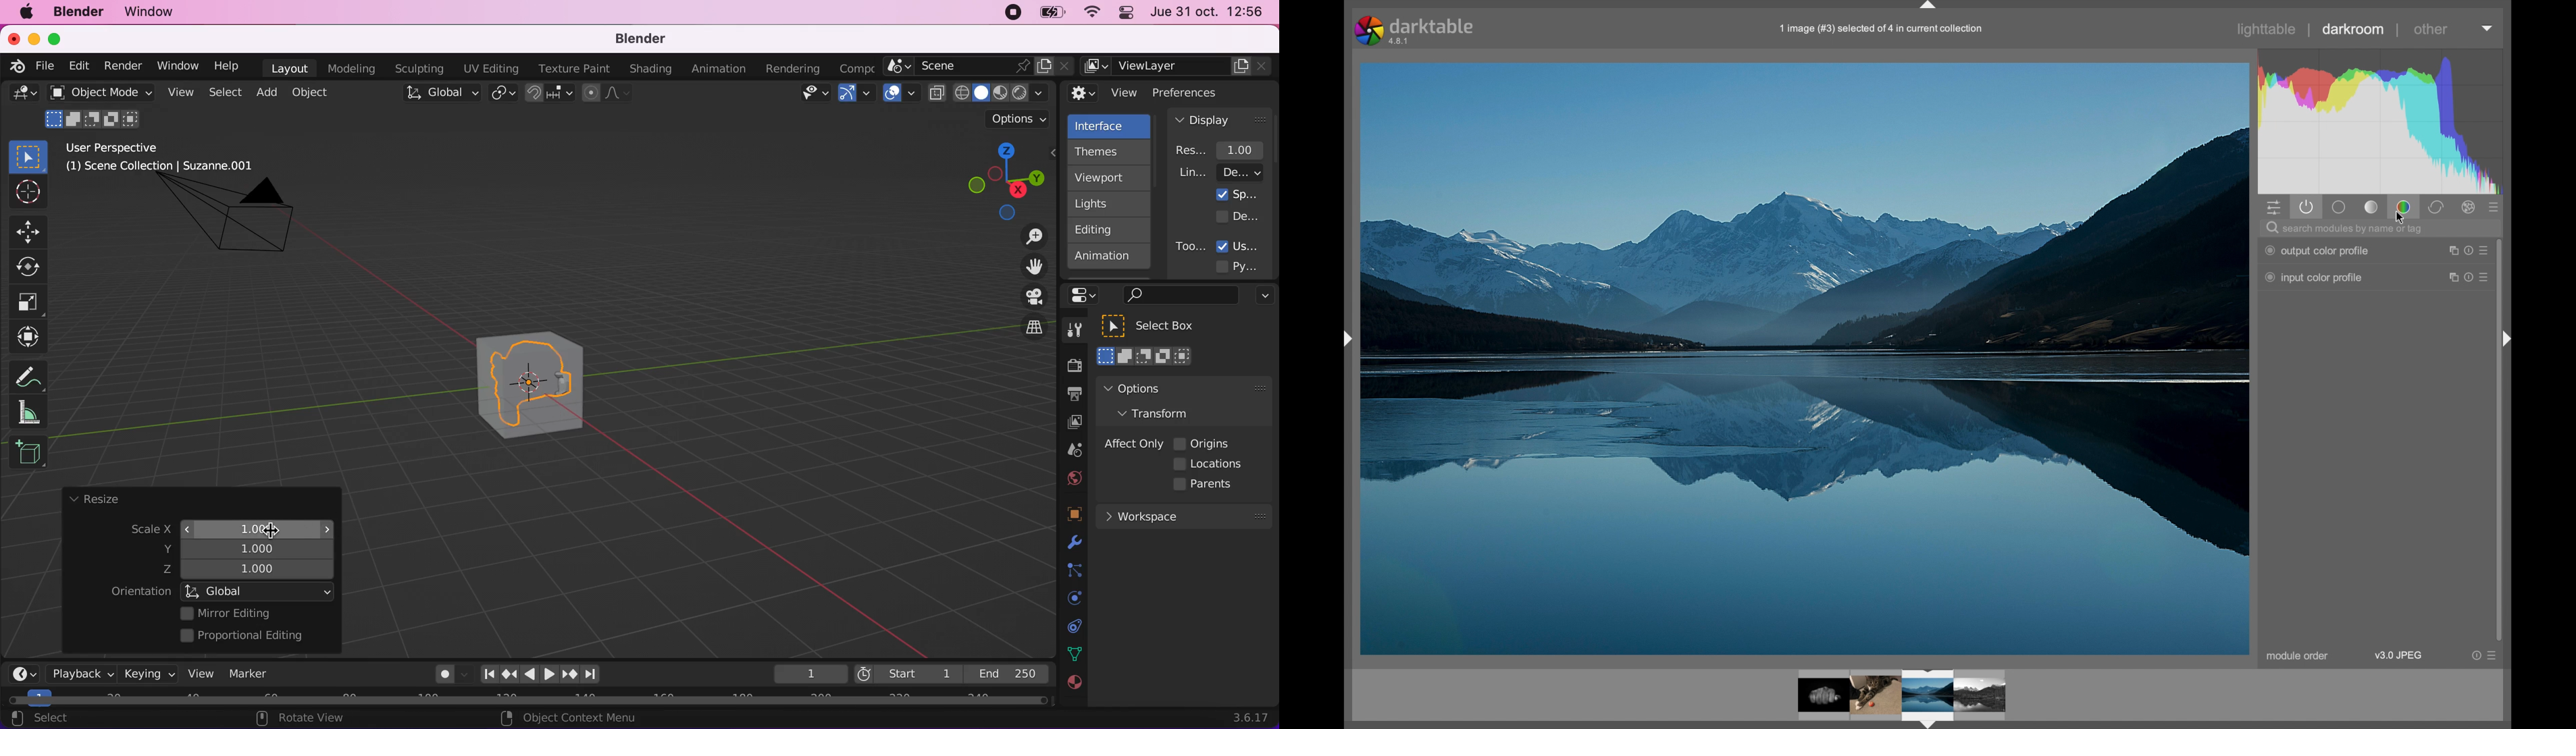 Image resolution: width=2576 pixels, height=756 pixels. What do you see at coordinates (167, 158) in the screenshot?
I see `user perspective (1) scene collection | suzzane.001` at bounding box center [167, 158].